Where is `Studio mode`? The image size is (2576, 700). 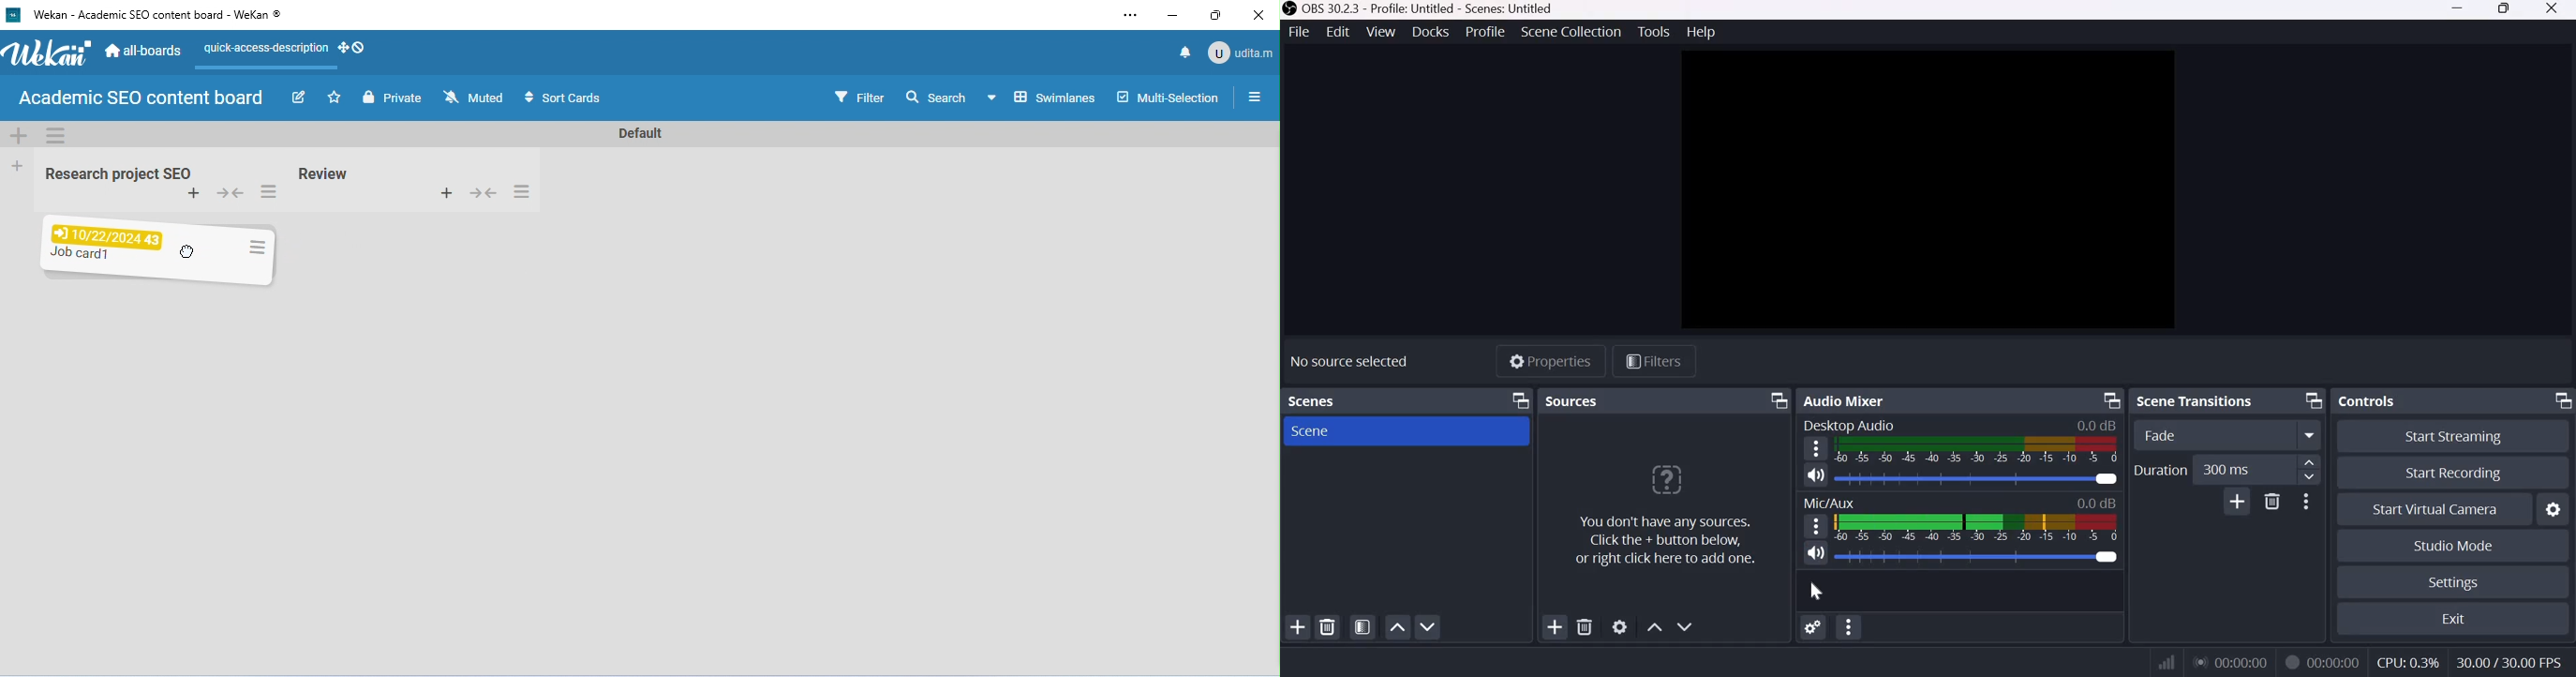 Studio mode is located at coordinates (2456, 545).